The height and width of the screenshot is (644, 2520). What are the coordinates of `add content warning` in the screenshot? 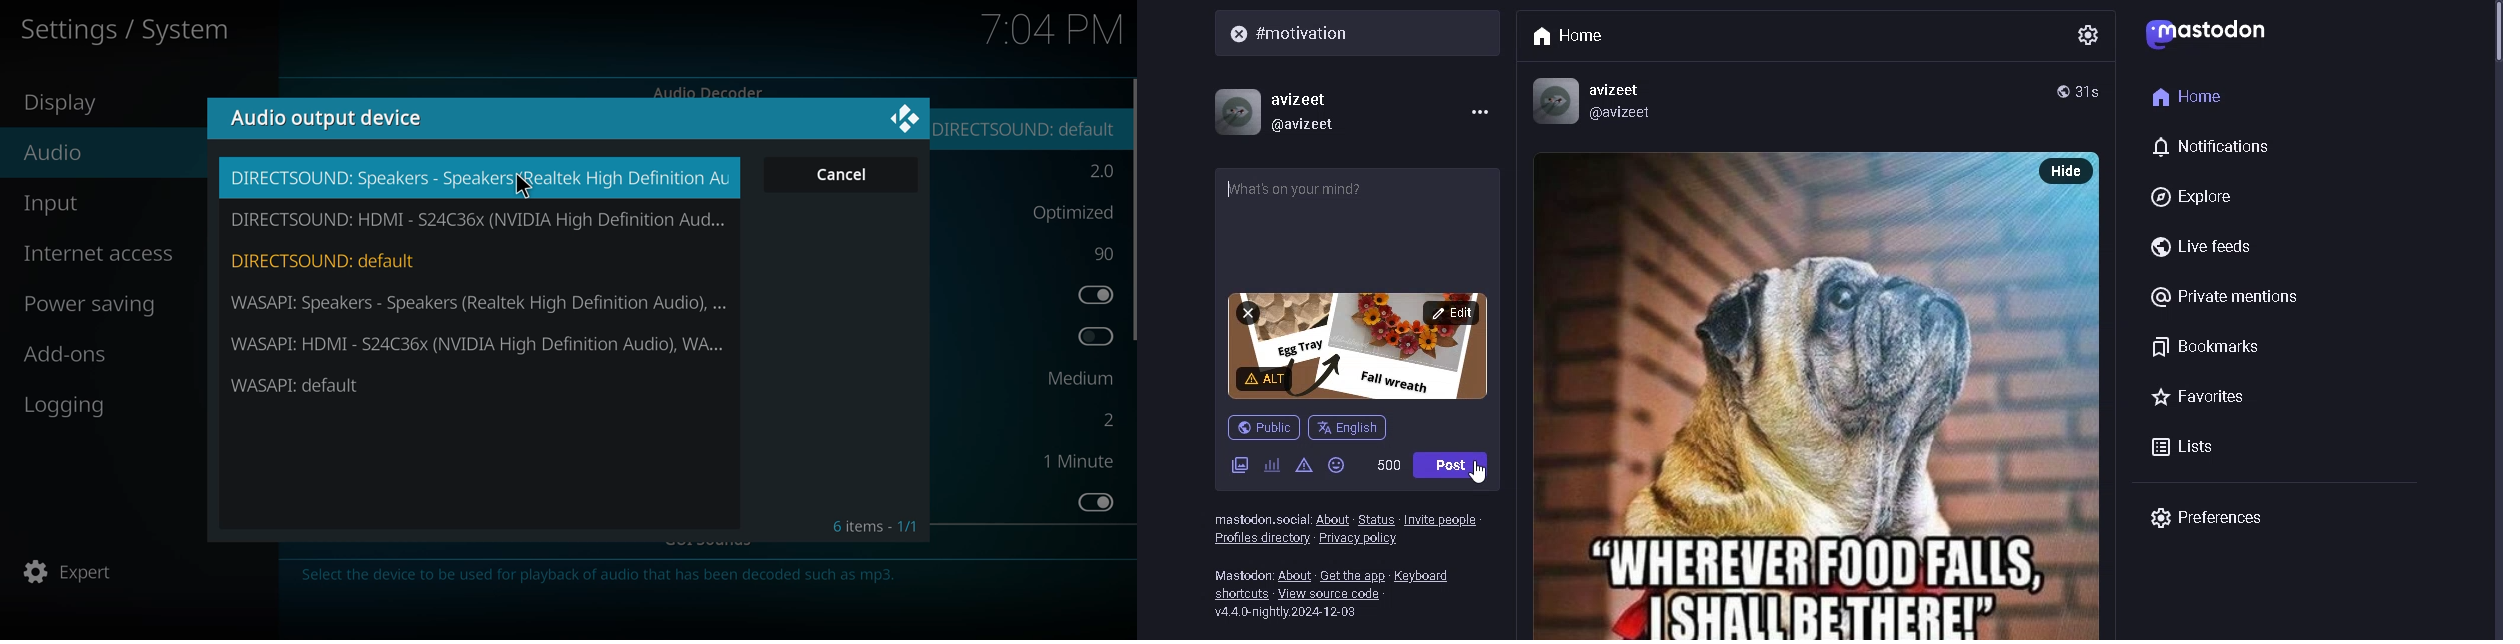 It's located at (1265, 379).